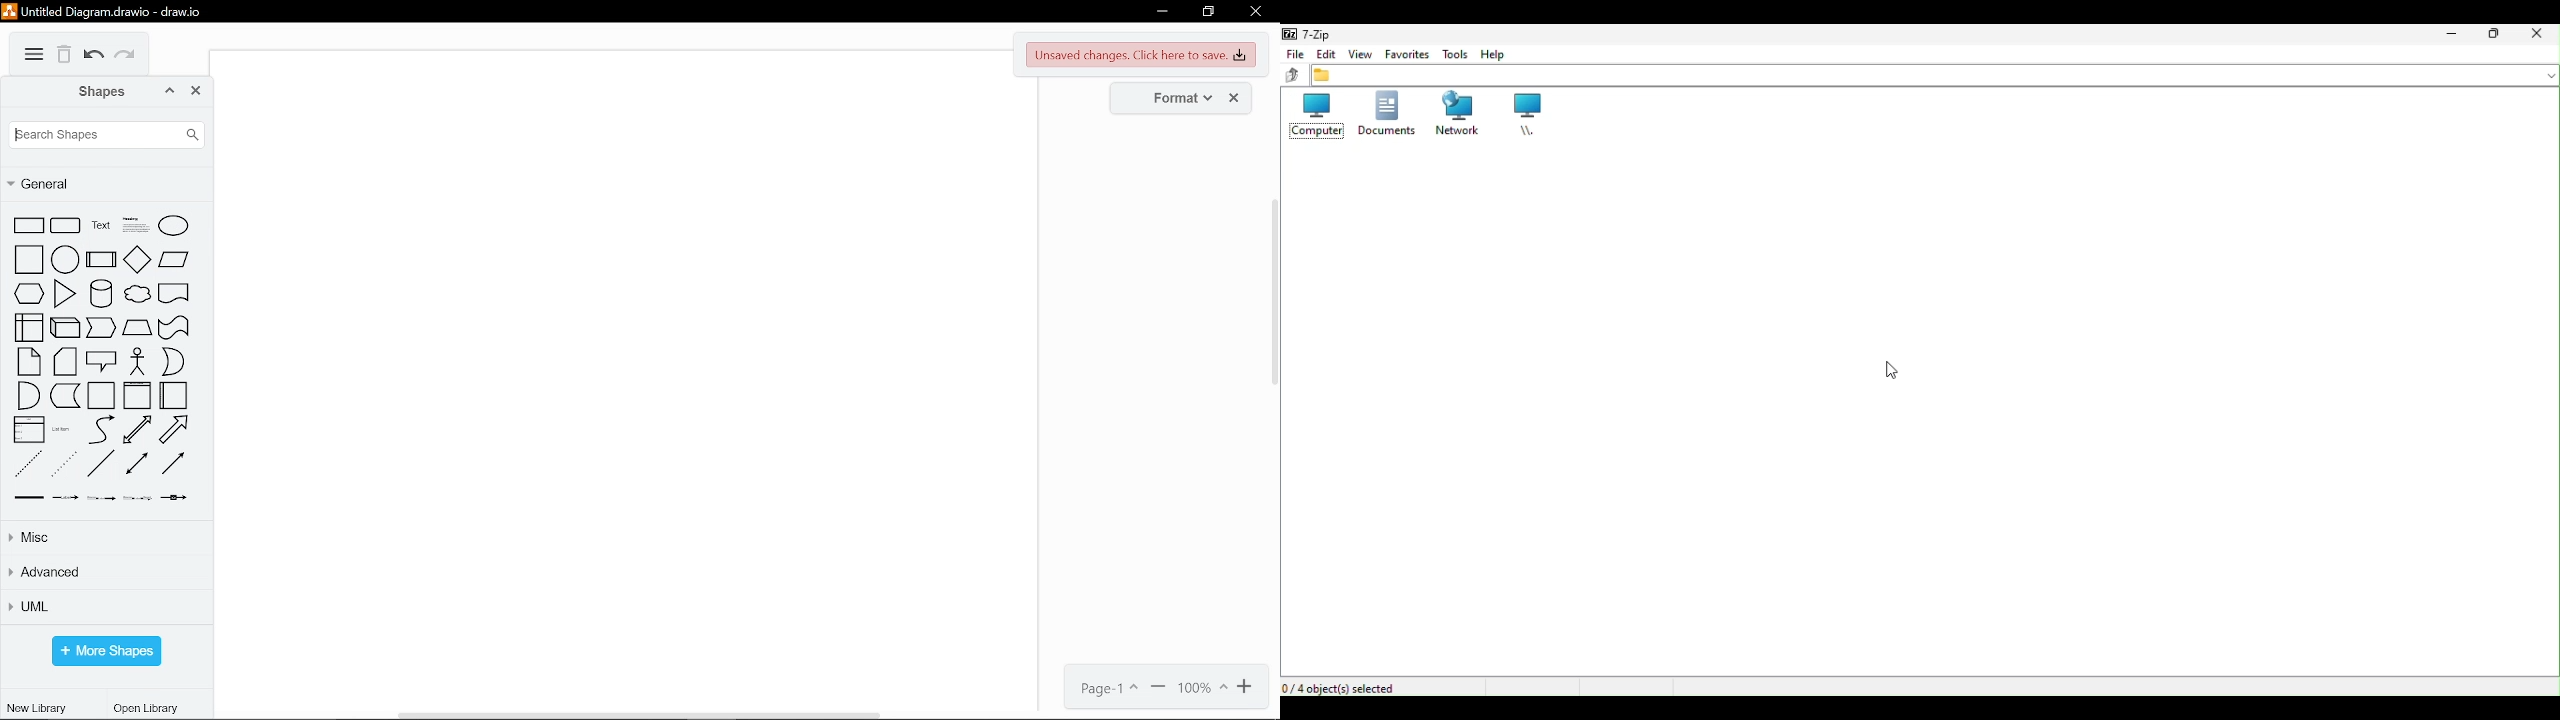 The image size is (2576, 728). I want to click on tape, so click(174, 328).